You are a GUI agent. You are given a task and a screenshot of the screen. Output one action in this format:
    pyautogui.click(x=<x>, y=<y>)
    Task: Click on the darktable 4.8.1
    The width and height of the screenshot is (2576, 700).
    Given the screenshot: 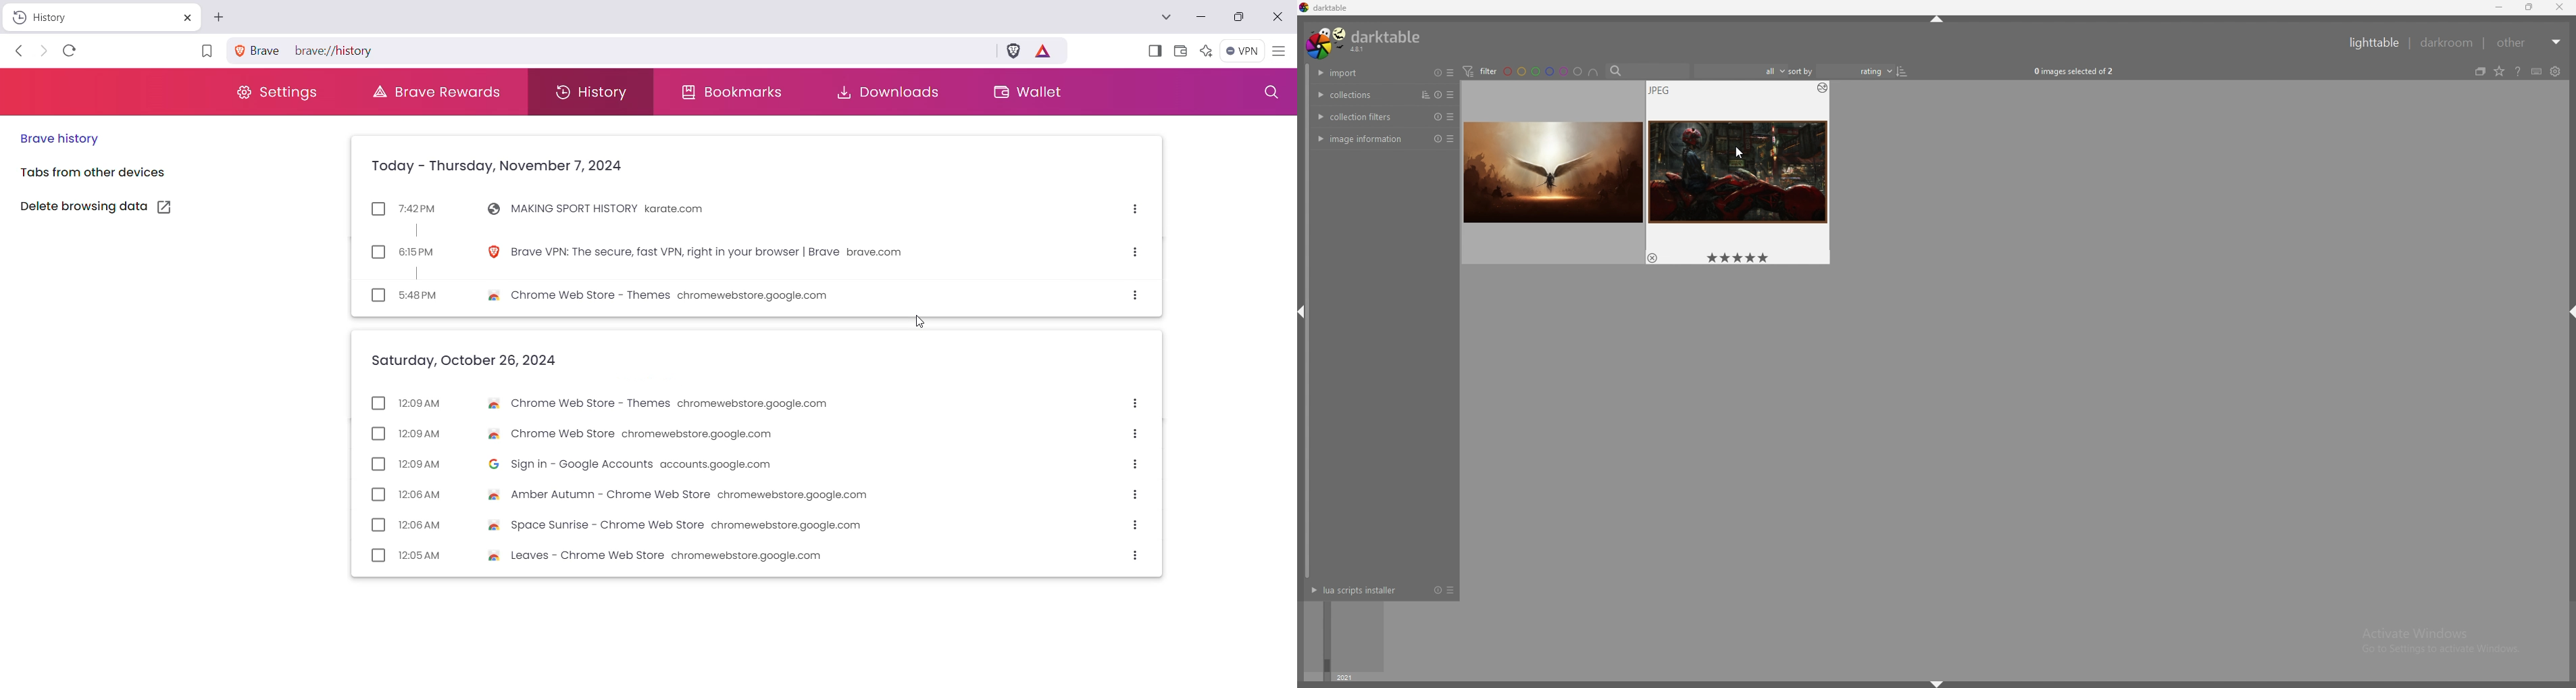 What is the action you would take?
    pyautogui.click(x=1365, y=42)
    